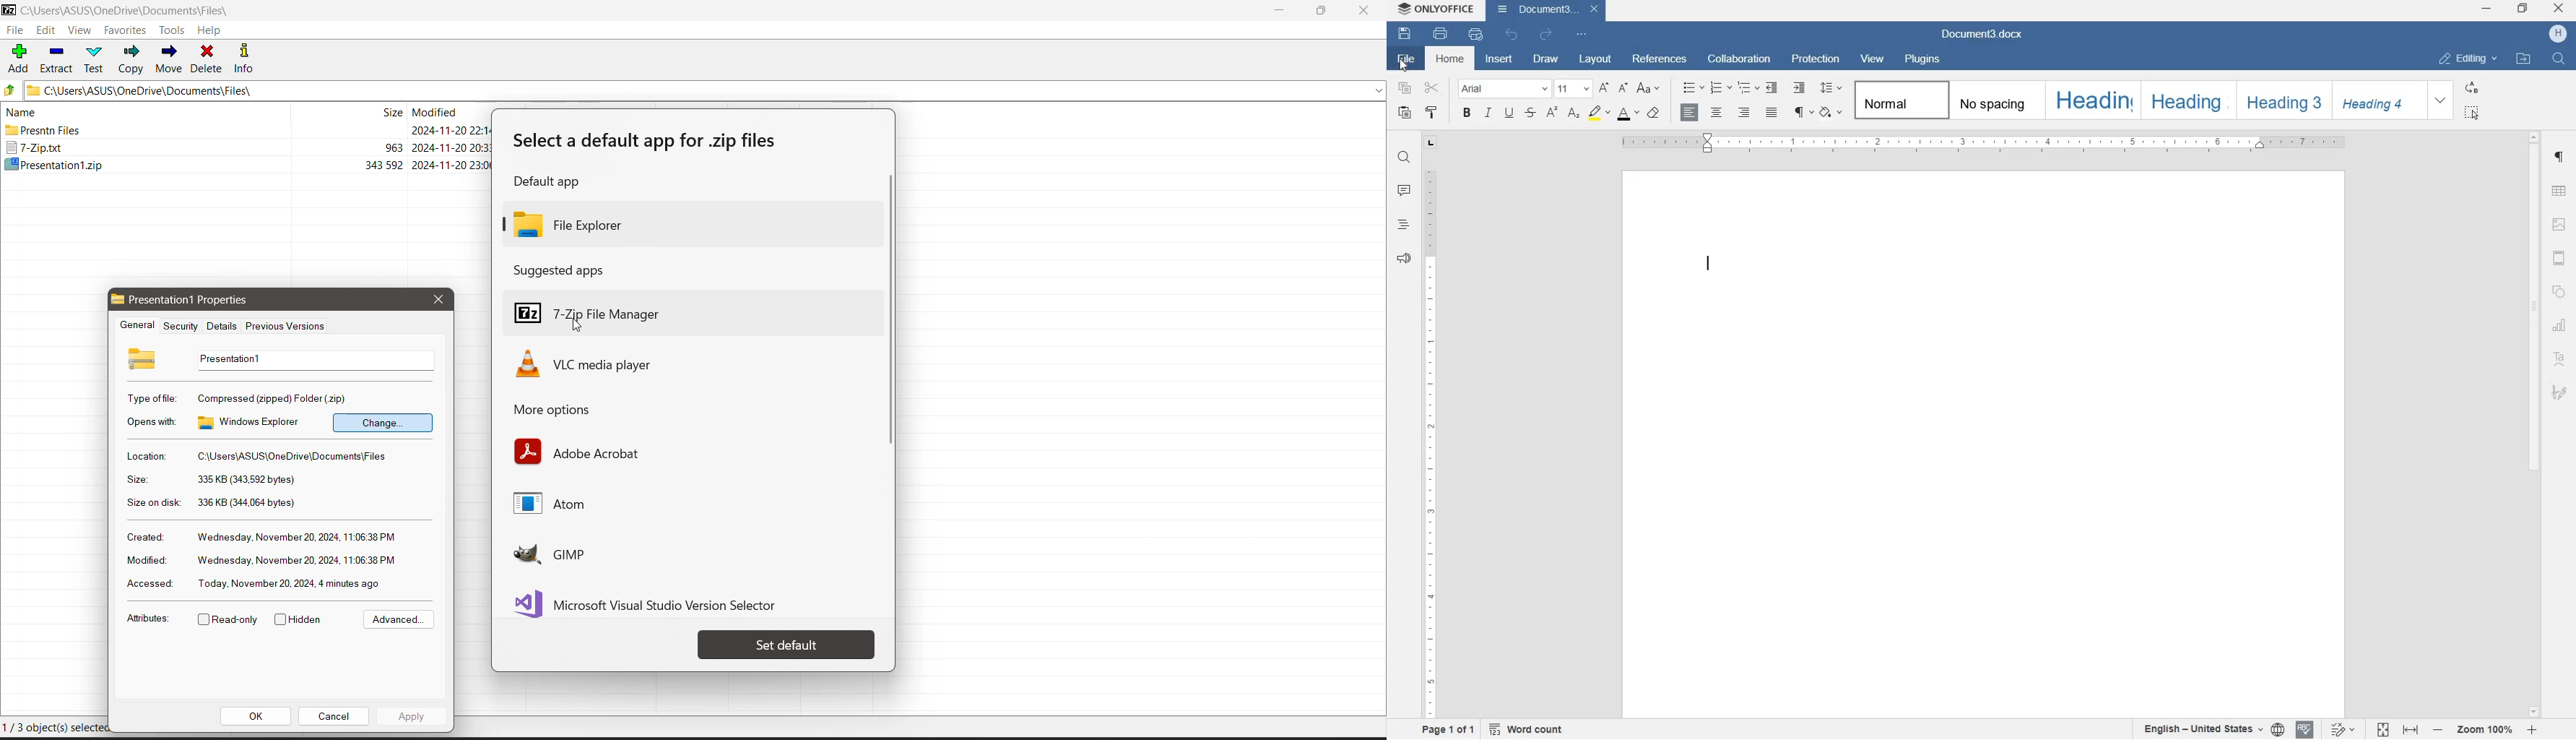 This screenshot has width=2576, height=756. I want to click on fit to width, so click(2412, 727).